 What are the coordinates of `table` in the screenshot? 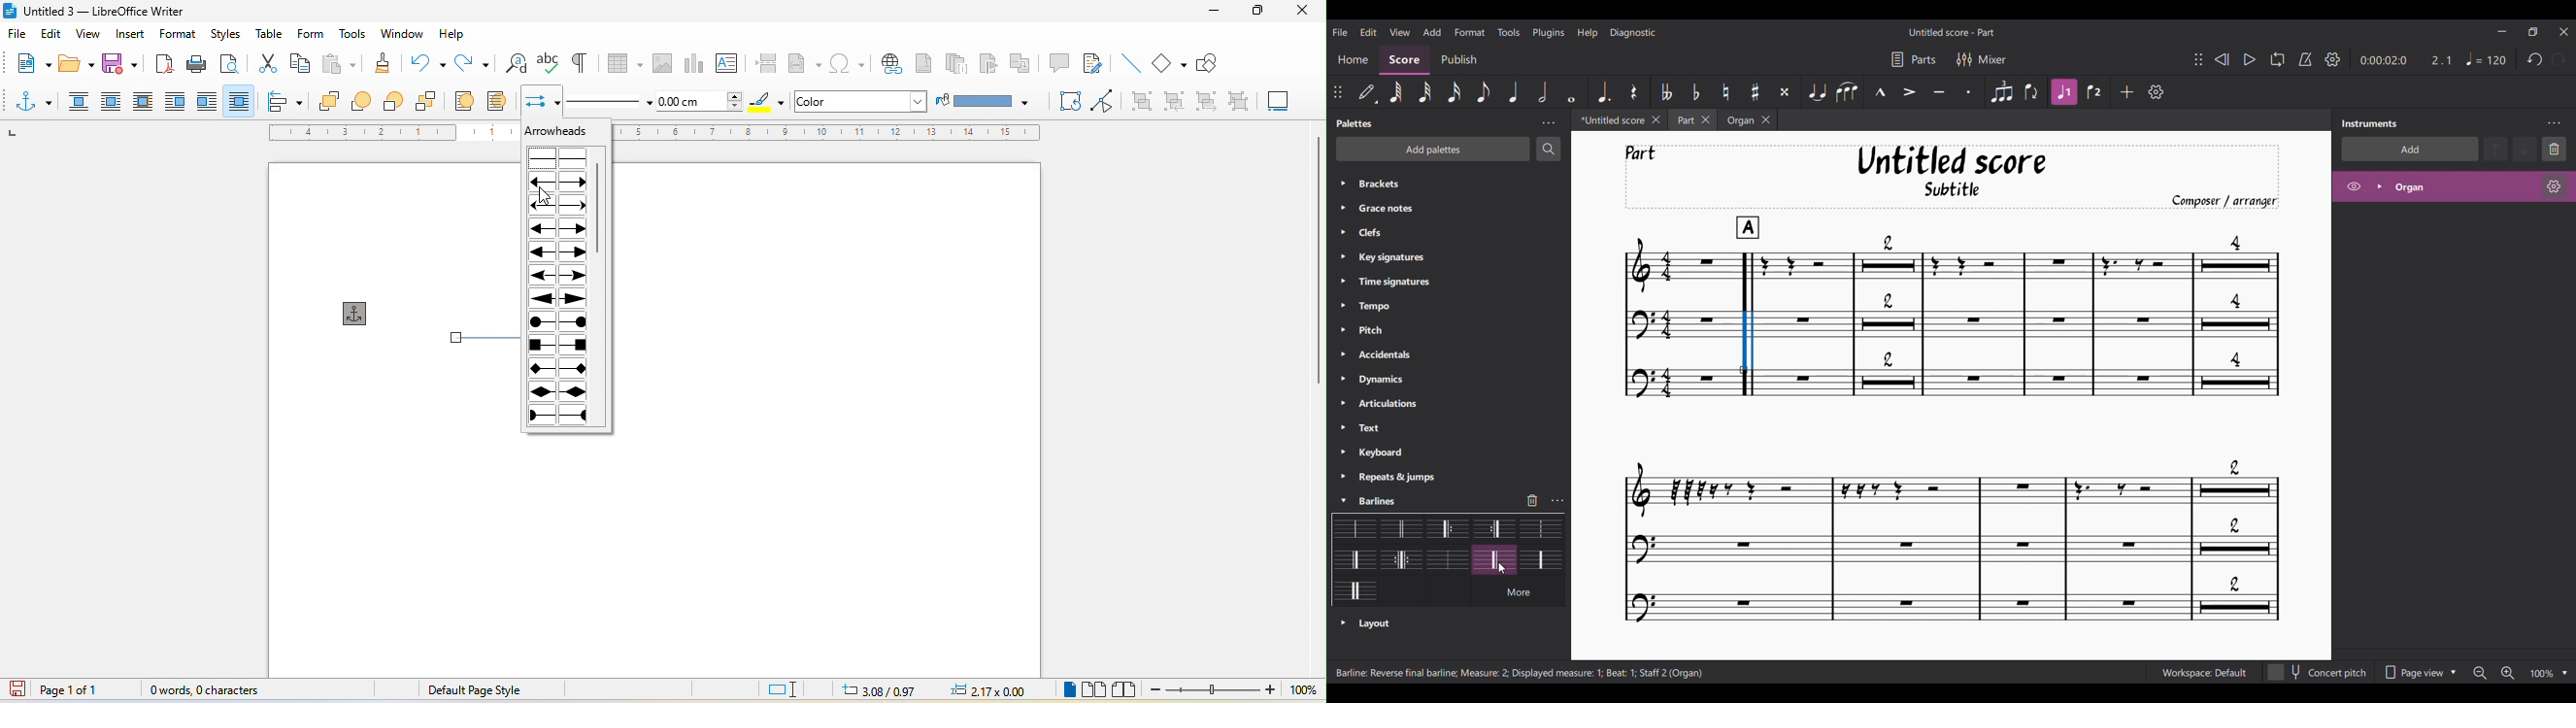 It's located at (623, 60).